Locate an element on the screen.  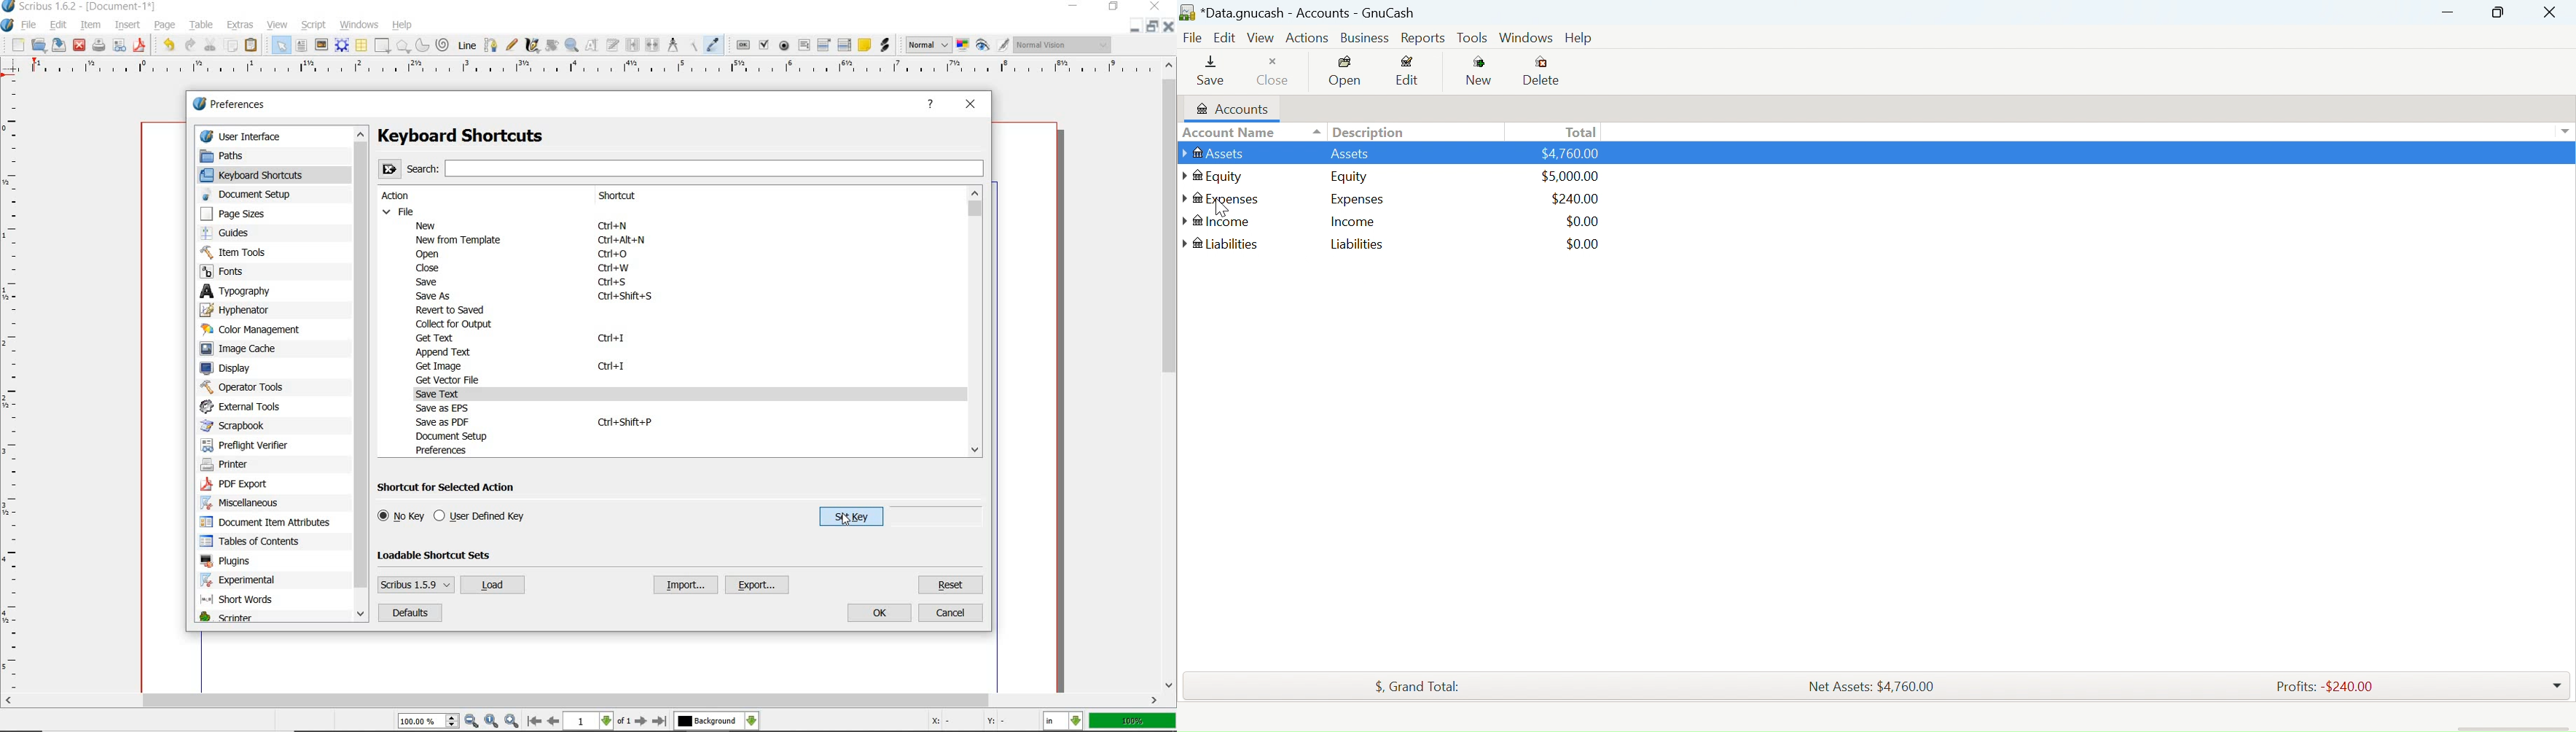
Close is located at coordinates (1276, 73).